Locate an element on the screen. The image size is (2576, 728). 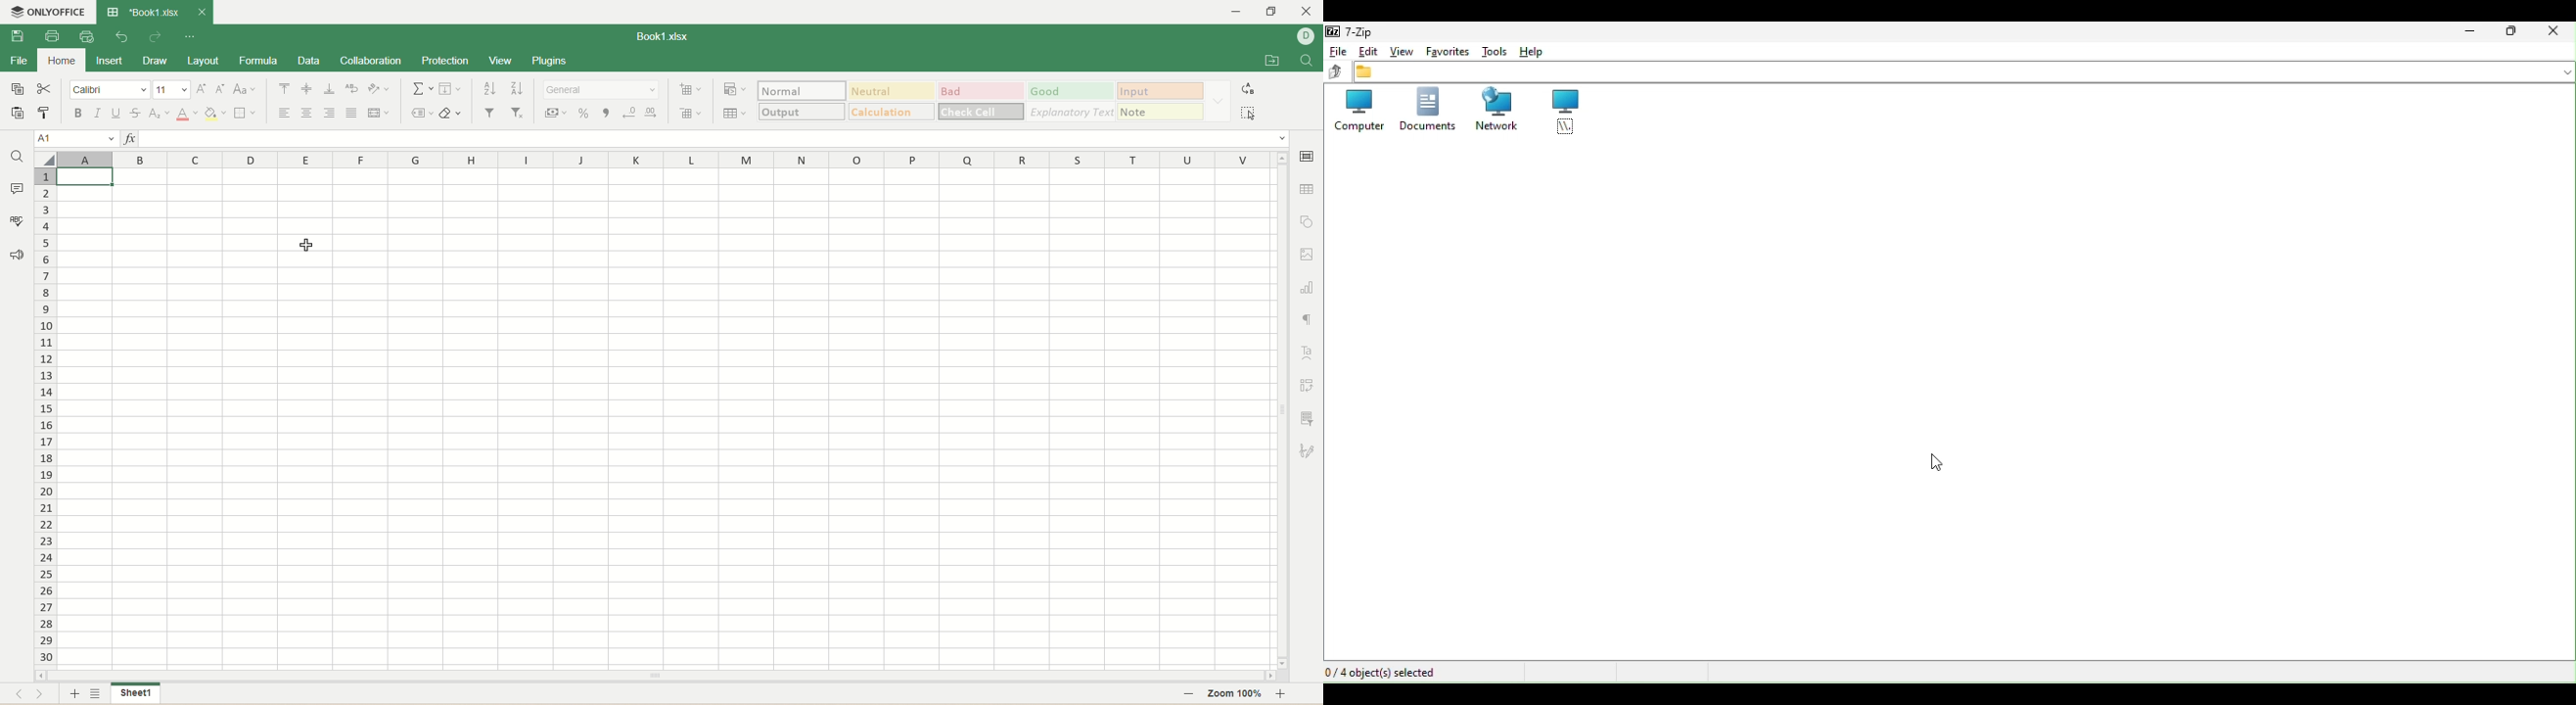
align bottom is located at coordinates (329, 89).